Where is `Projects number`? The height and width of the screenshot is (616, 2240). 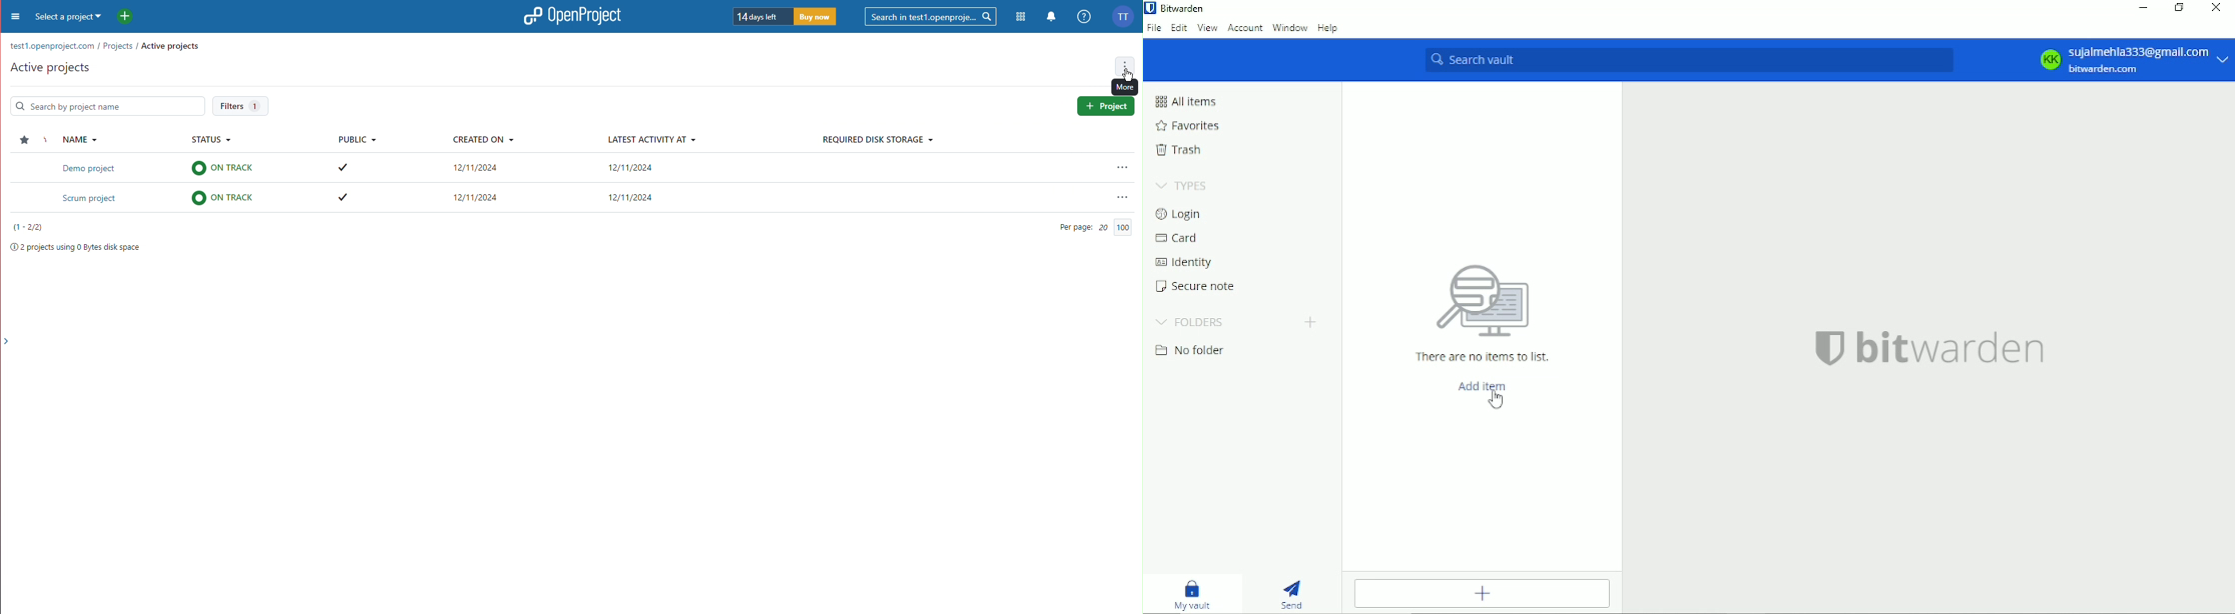
Projects number is located at coordinates (30, 227).